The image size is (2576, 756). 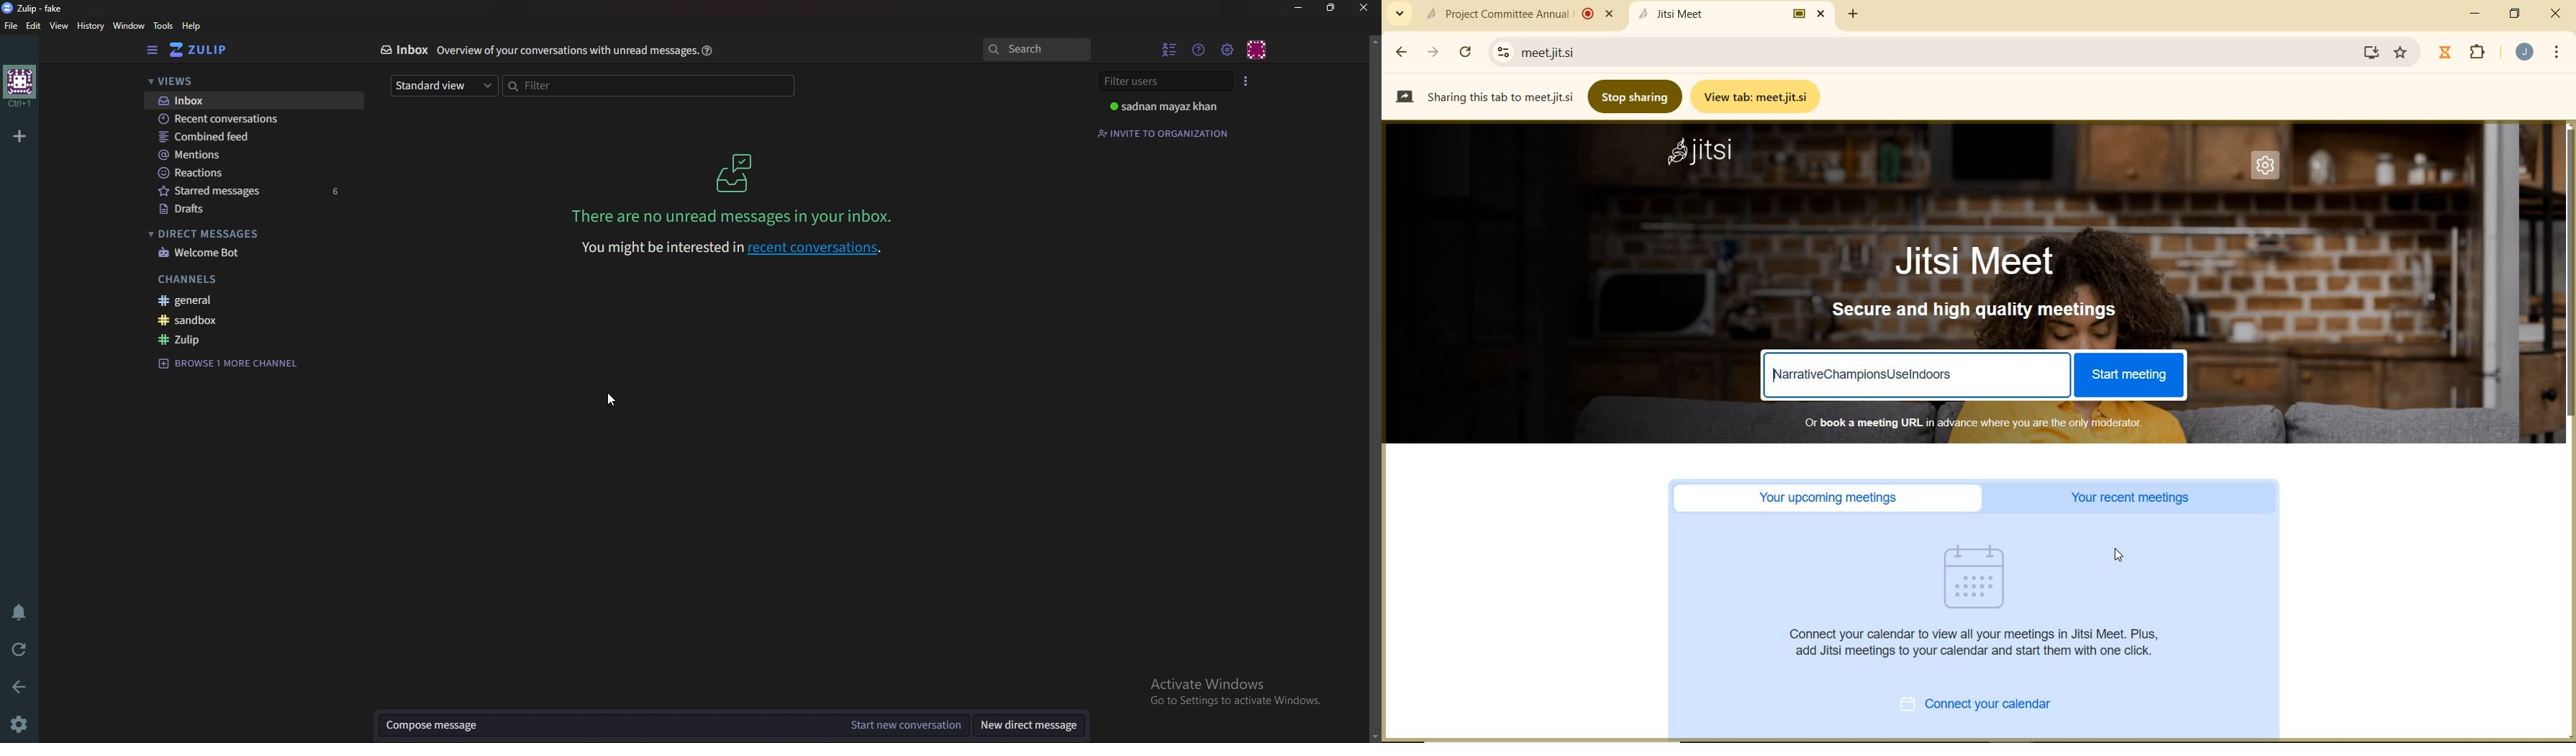 I want to click on Collapse, so click(x=1399, y=14).